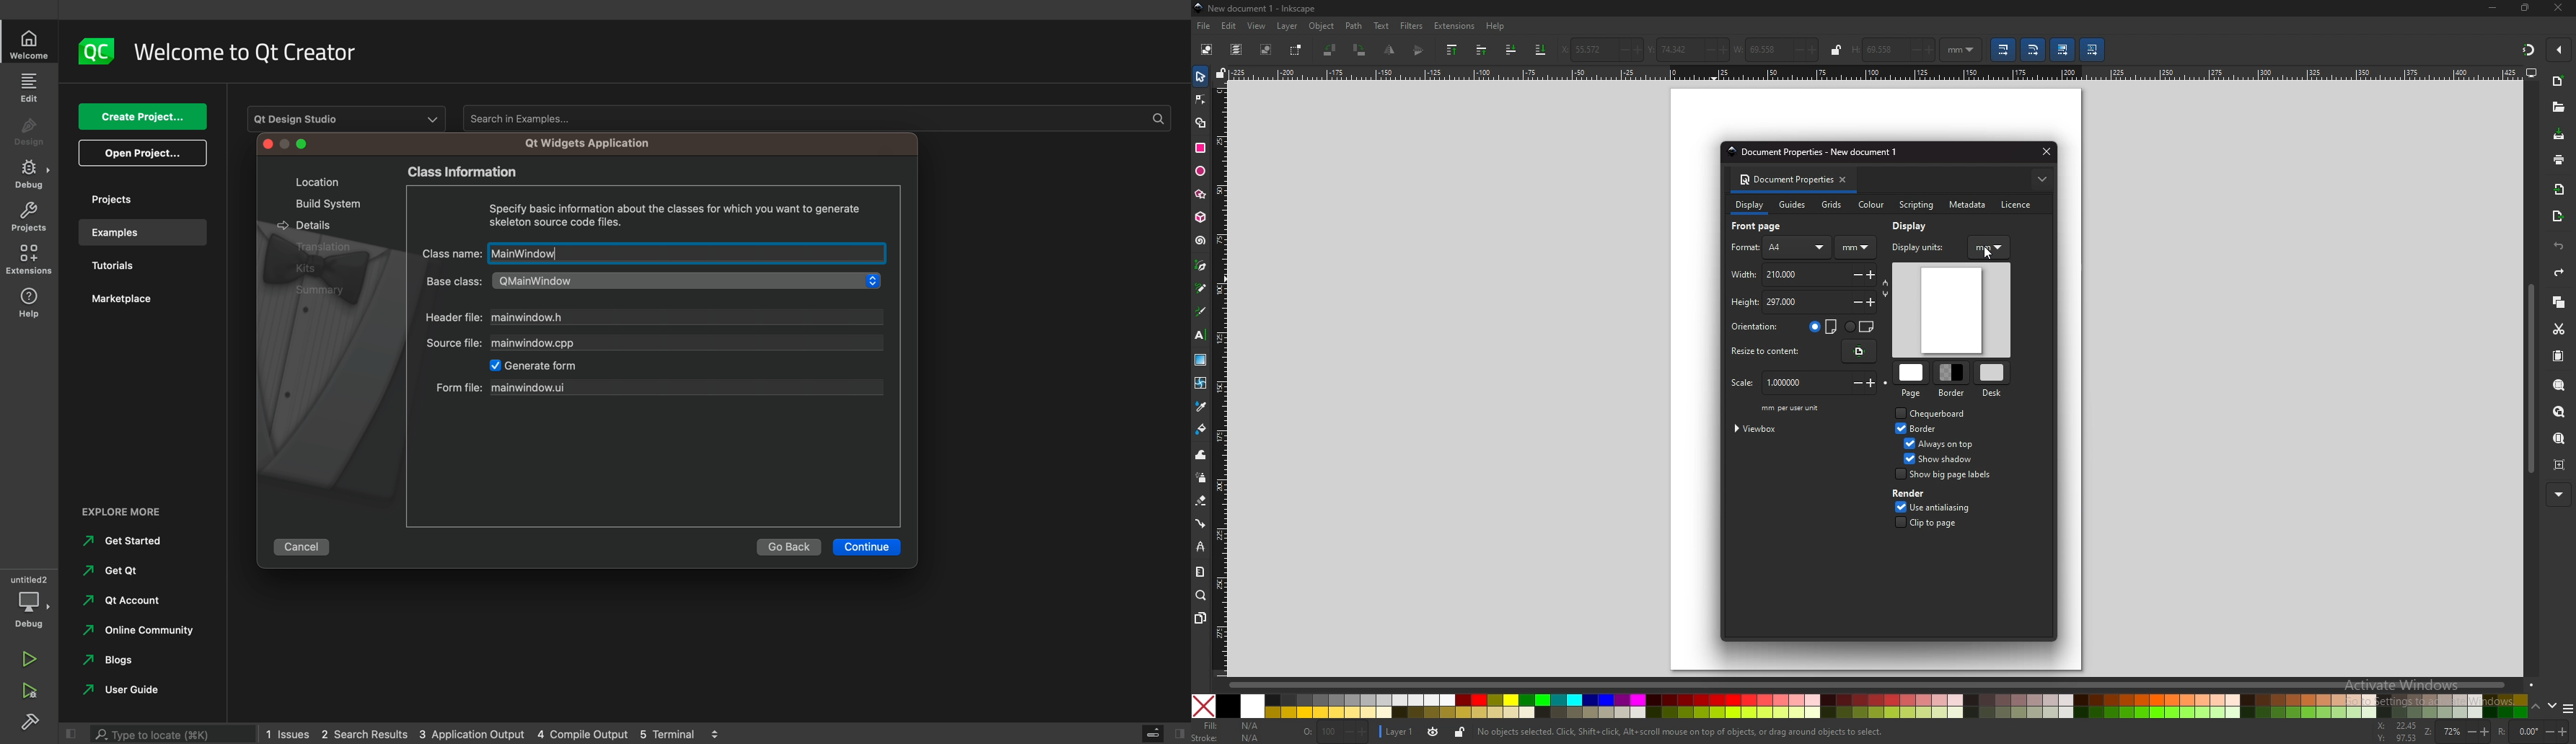 The image size is (2576, 756). Describe the element at coordinates (1201, 428) in the screenshot. I see `paint bucket` at that location.